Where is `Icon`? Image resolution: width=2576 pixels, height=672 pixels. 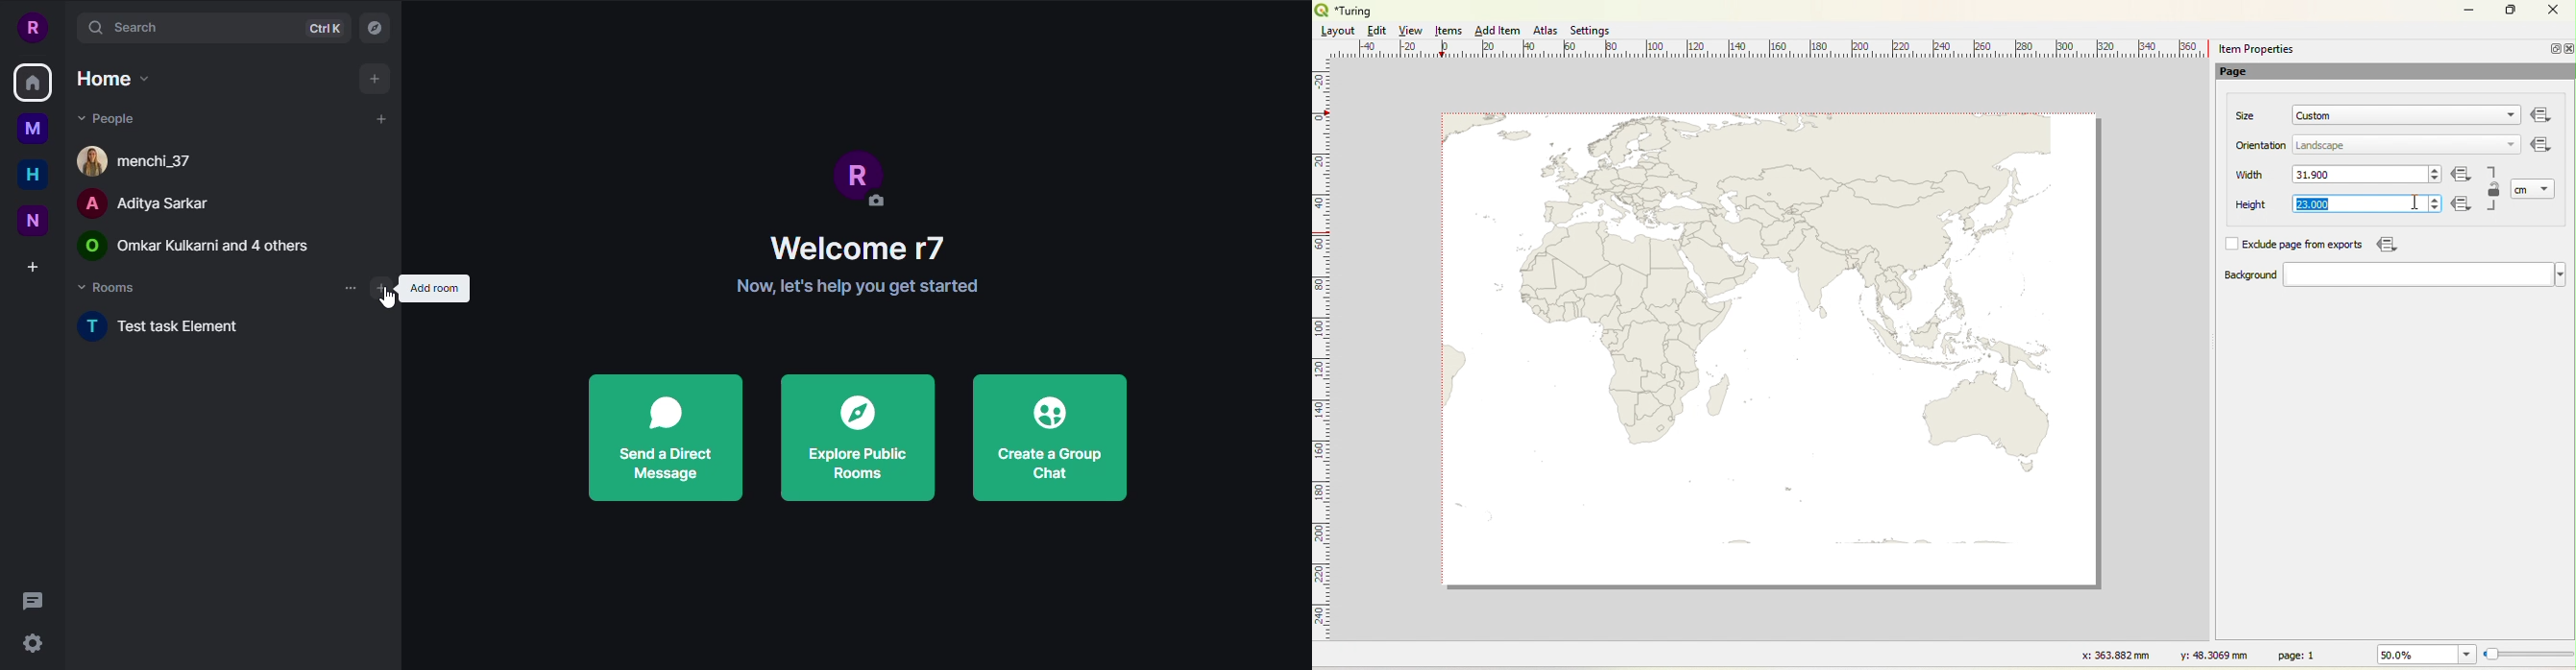
Icon is located at coordinates (2385, 244).